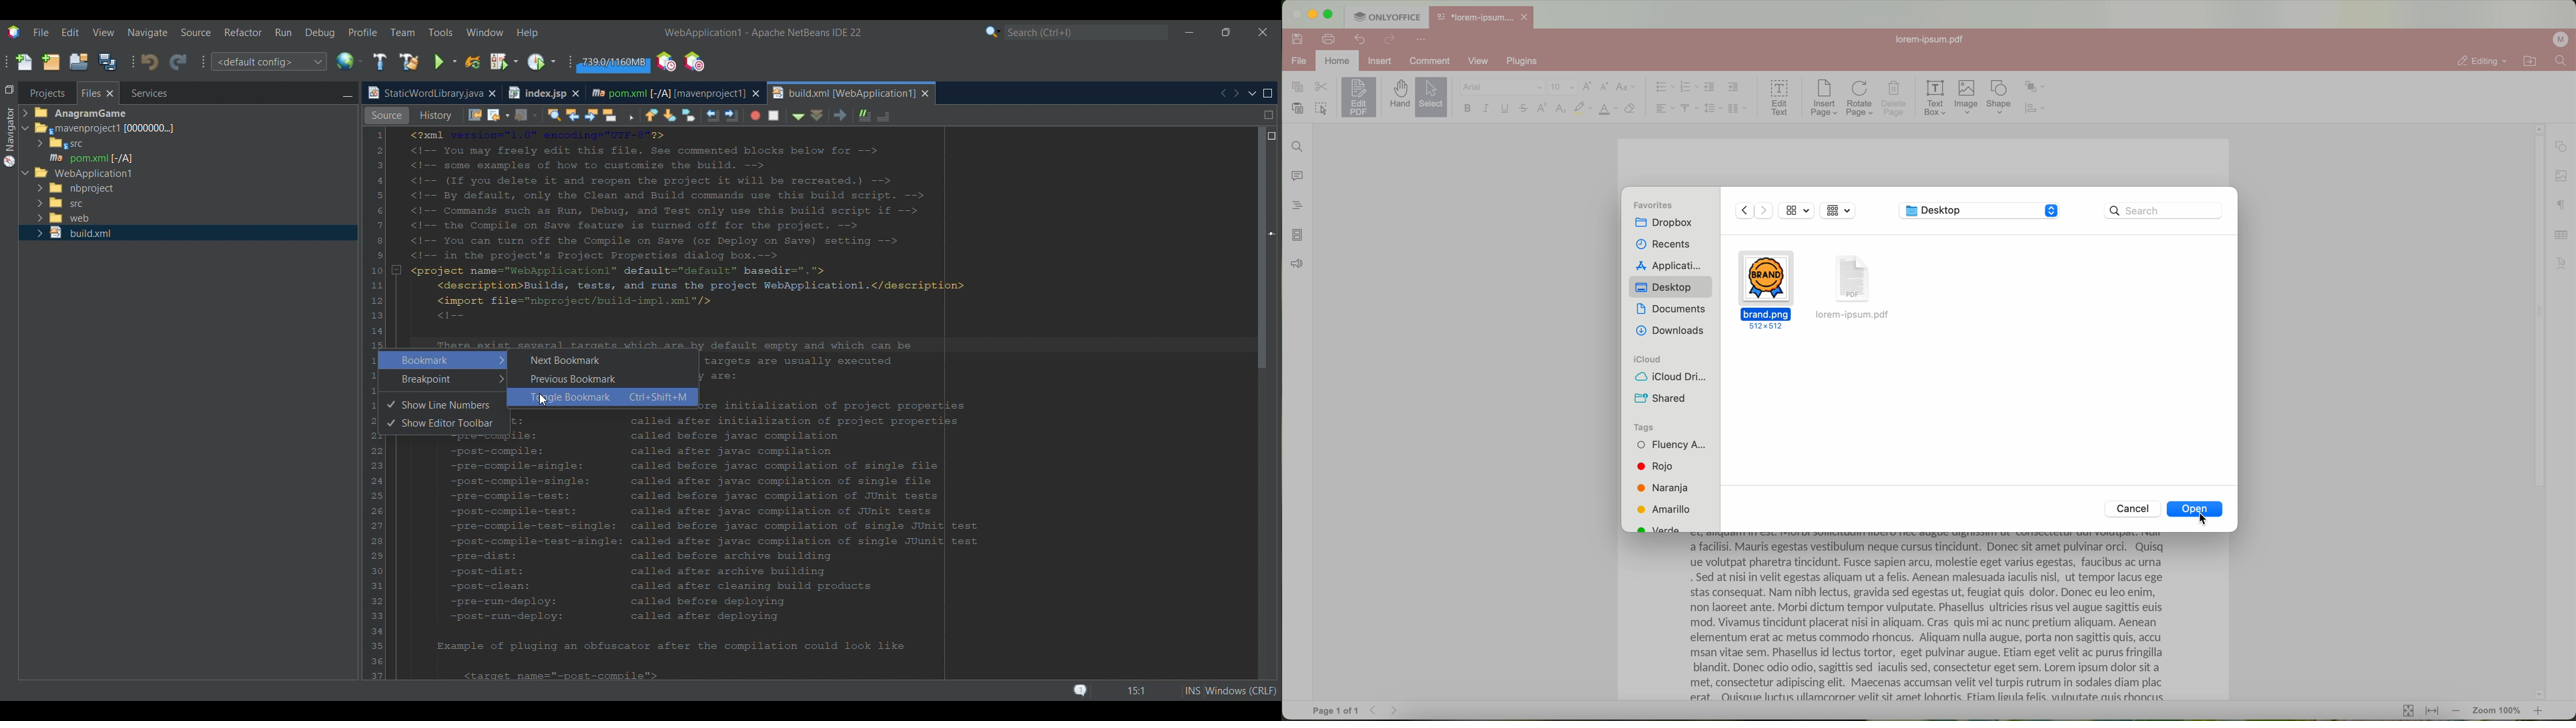 The image size is (2576, 728). What do you see at coordinates (1329, 38) in the screenshot?
I see `print` at bounding box center [1329, 38].